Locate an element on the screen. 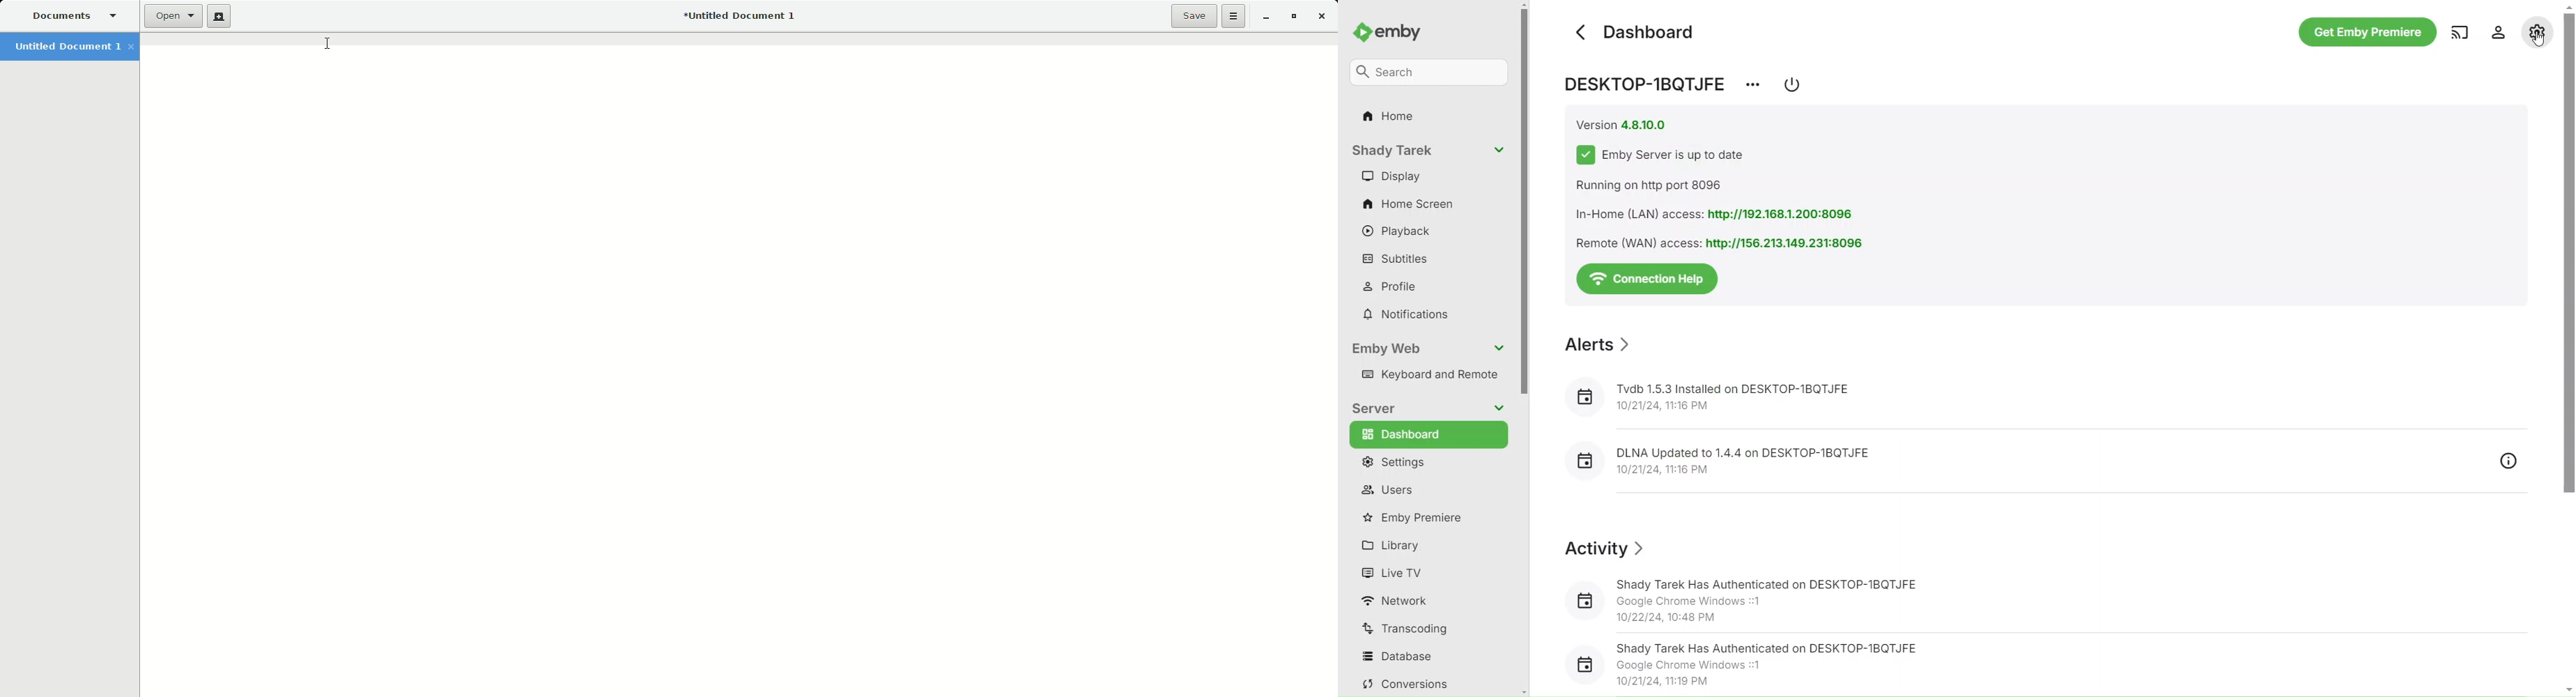 This screenshot has height=700, width=2576. media is located at coordinates (2461, 34).